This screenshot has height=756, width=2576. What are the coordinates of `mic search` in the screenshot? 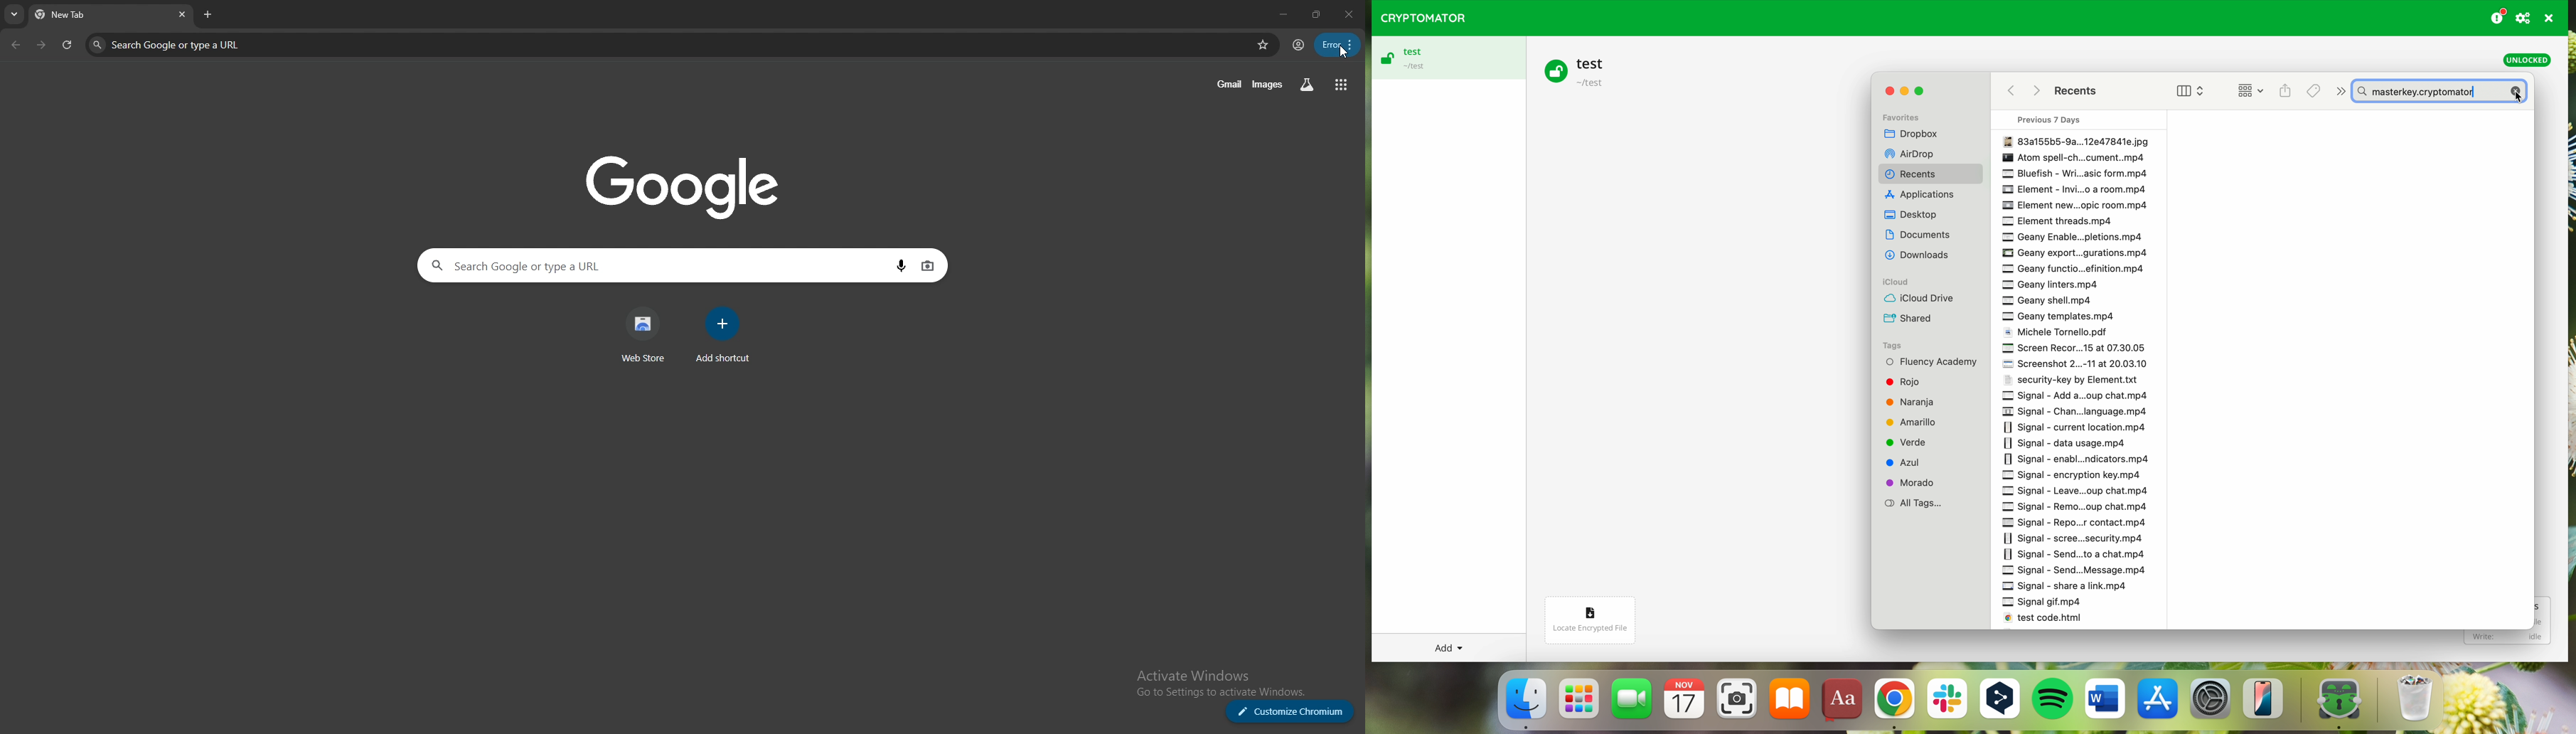 It's located at (899, 265).